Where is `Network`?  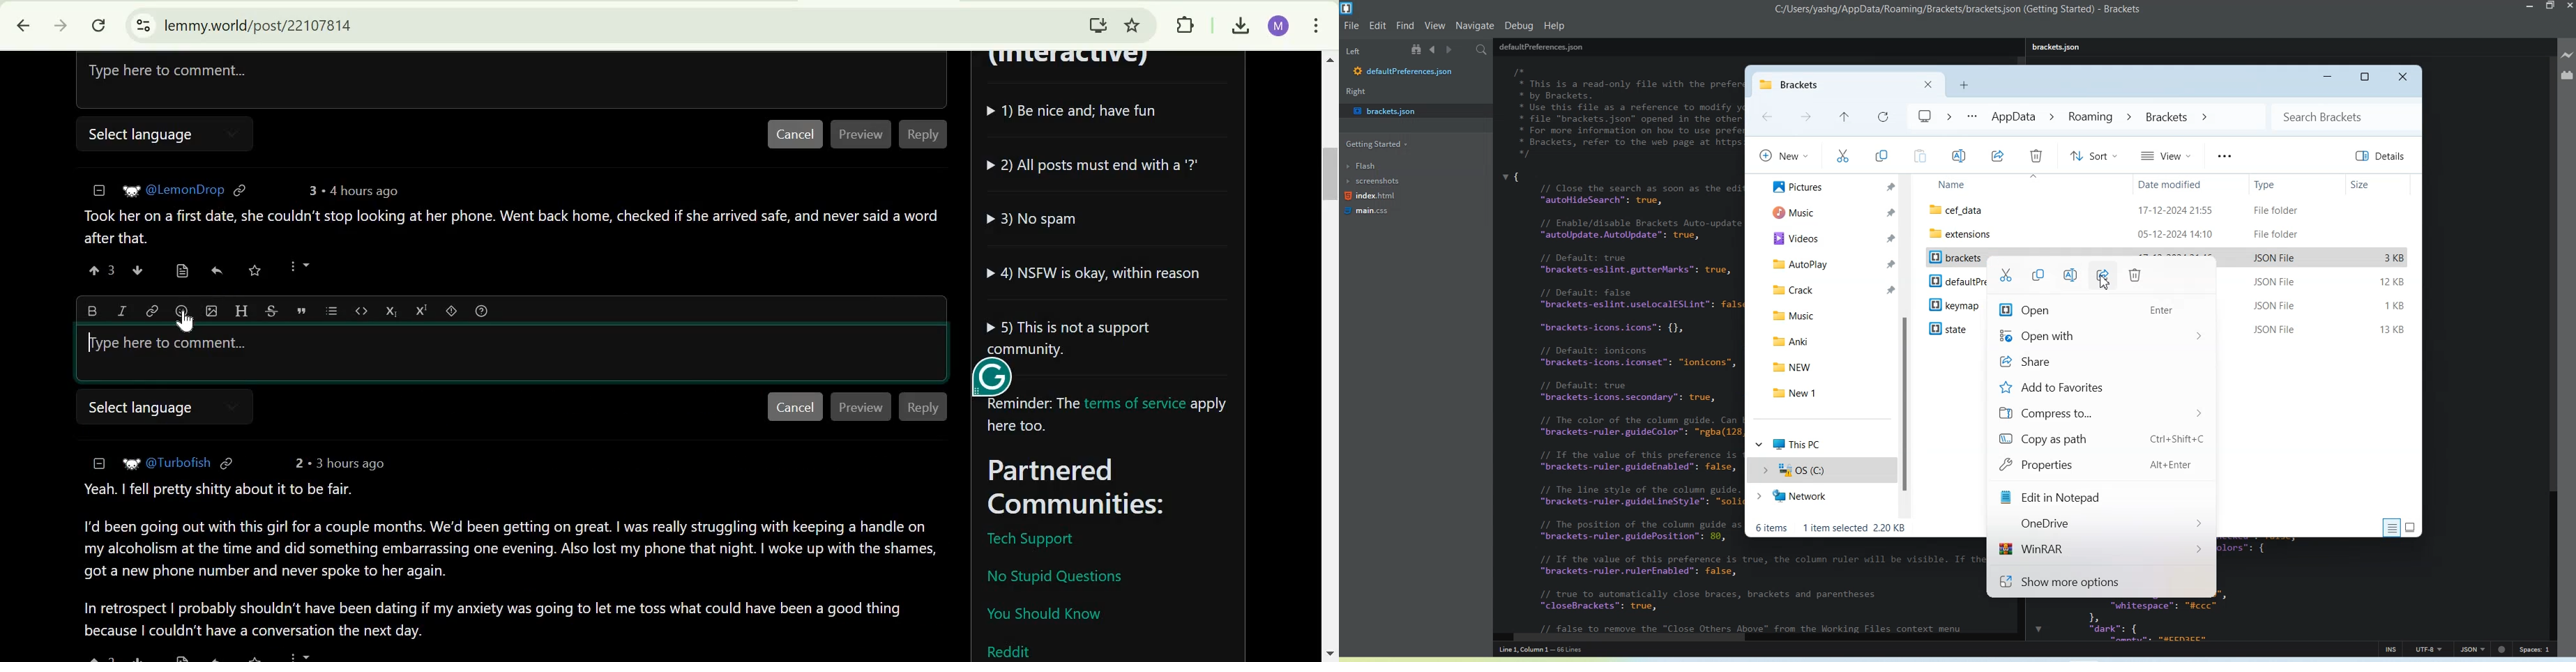
Network is located at coordinates (1820, 498).